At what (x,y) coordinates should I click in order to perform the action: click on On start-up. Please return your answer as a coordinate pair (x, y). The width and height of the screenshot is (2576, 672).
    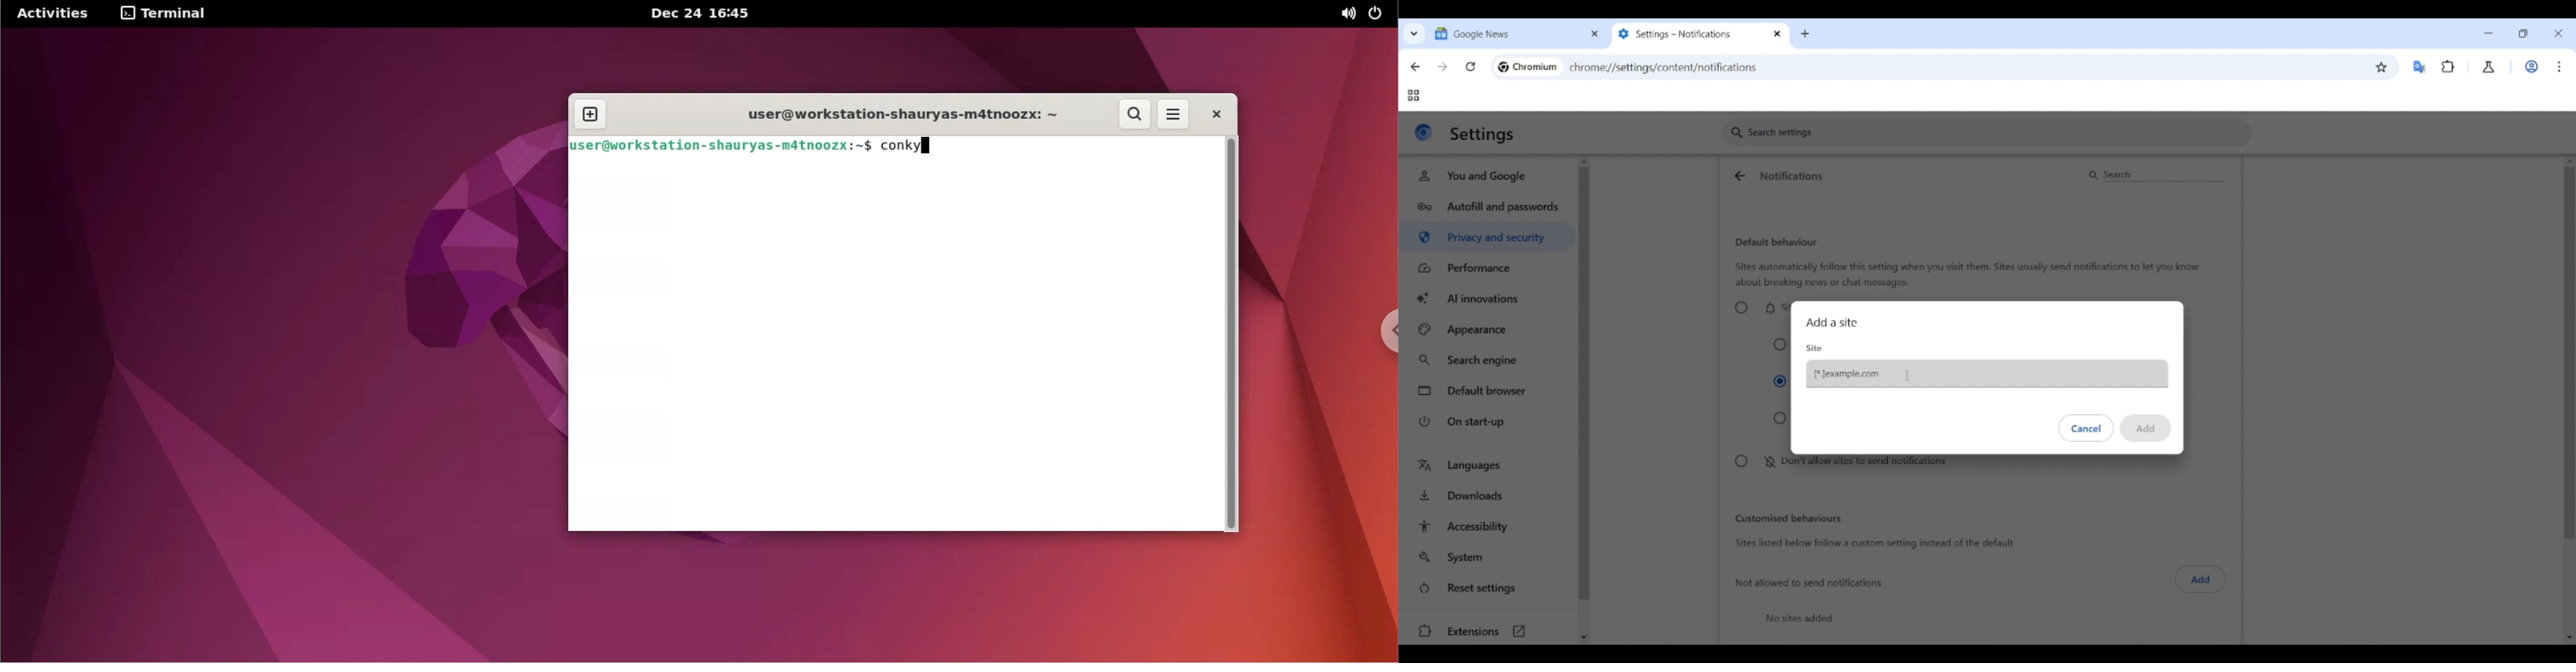
    Looking at the image, I should click on (1489, 421).